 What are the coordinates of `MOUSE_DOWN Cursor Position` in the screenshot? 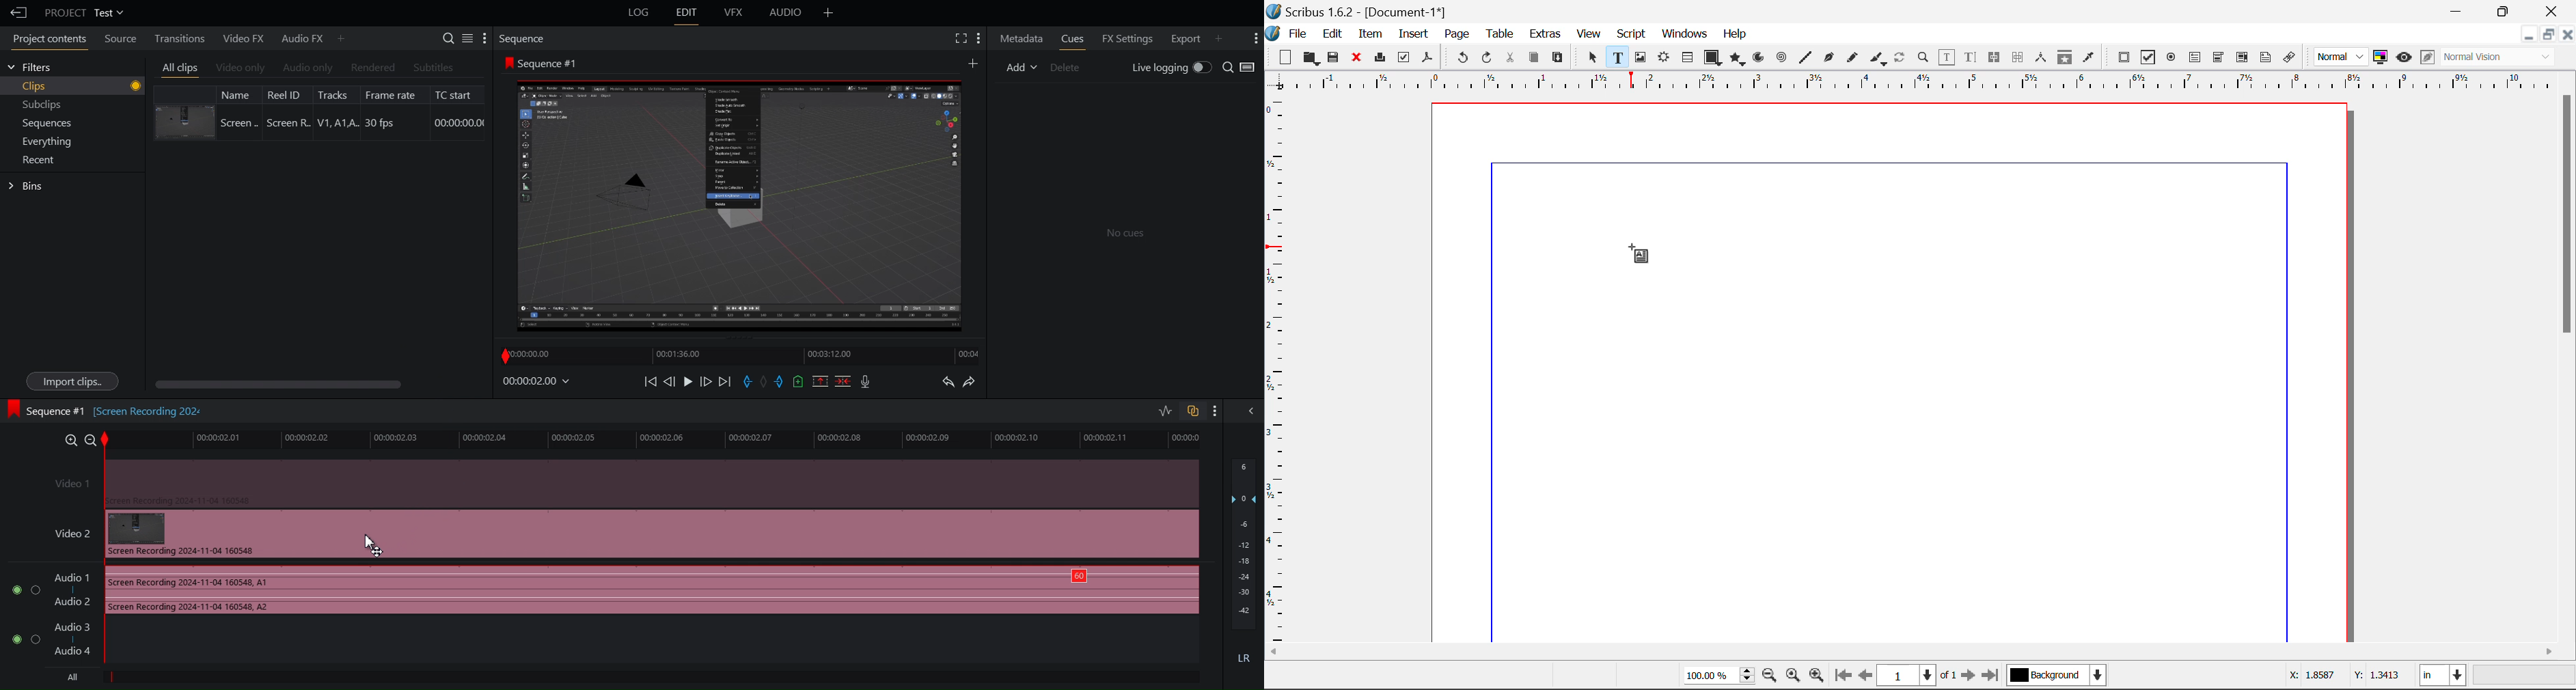 It's located at (1637, 252).